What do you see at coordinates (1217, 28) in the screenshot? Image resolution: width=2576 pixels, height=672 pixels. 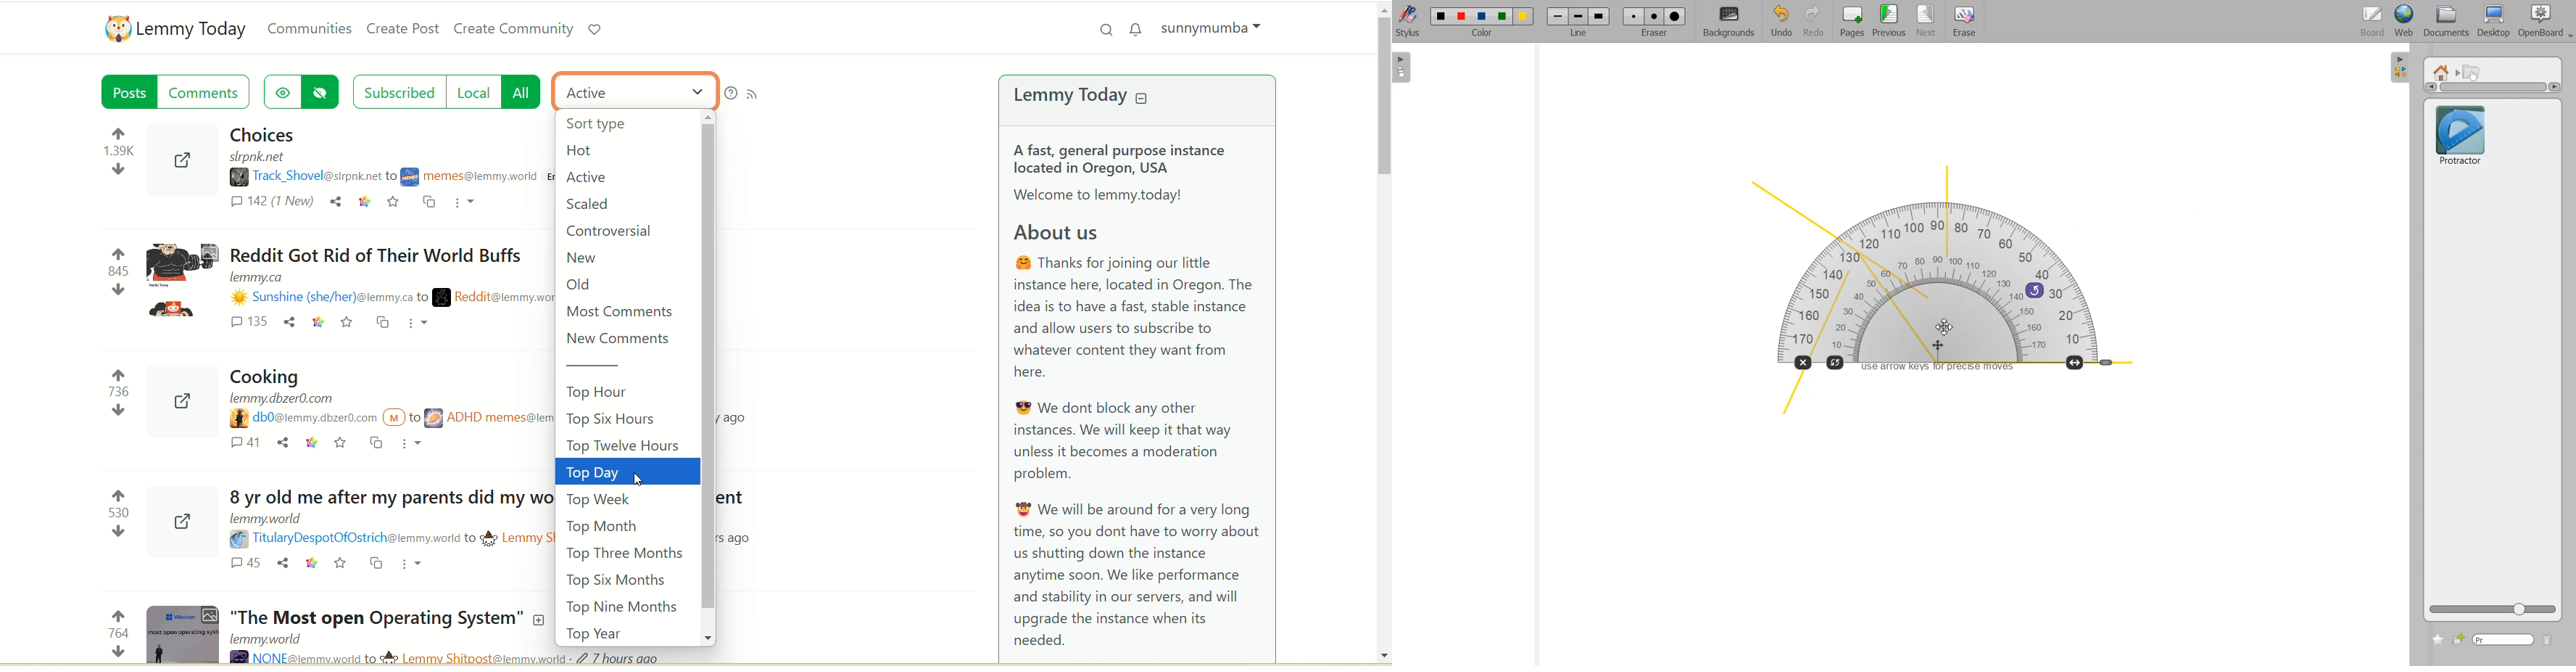 I see `sunnymumba(account)` at bounding box center [1217, 28].